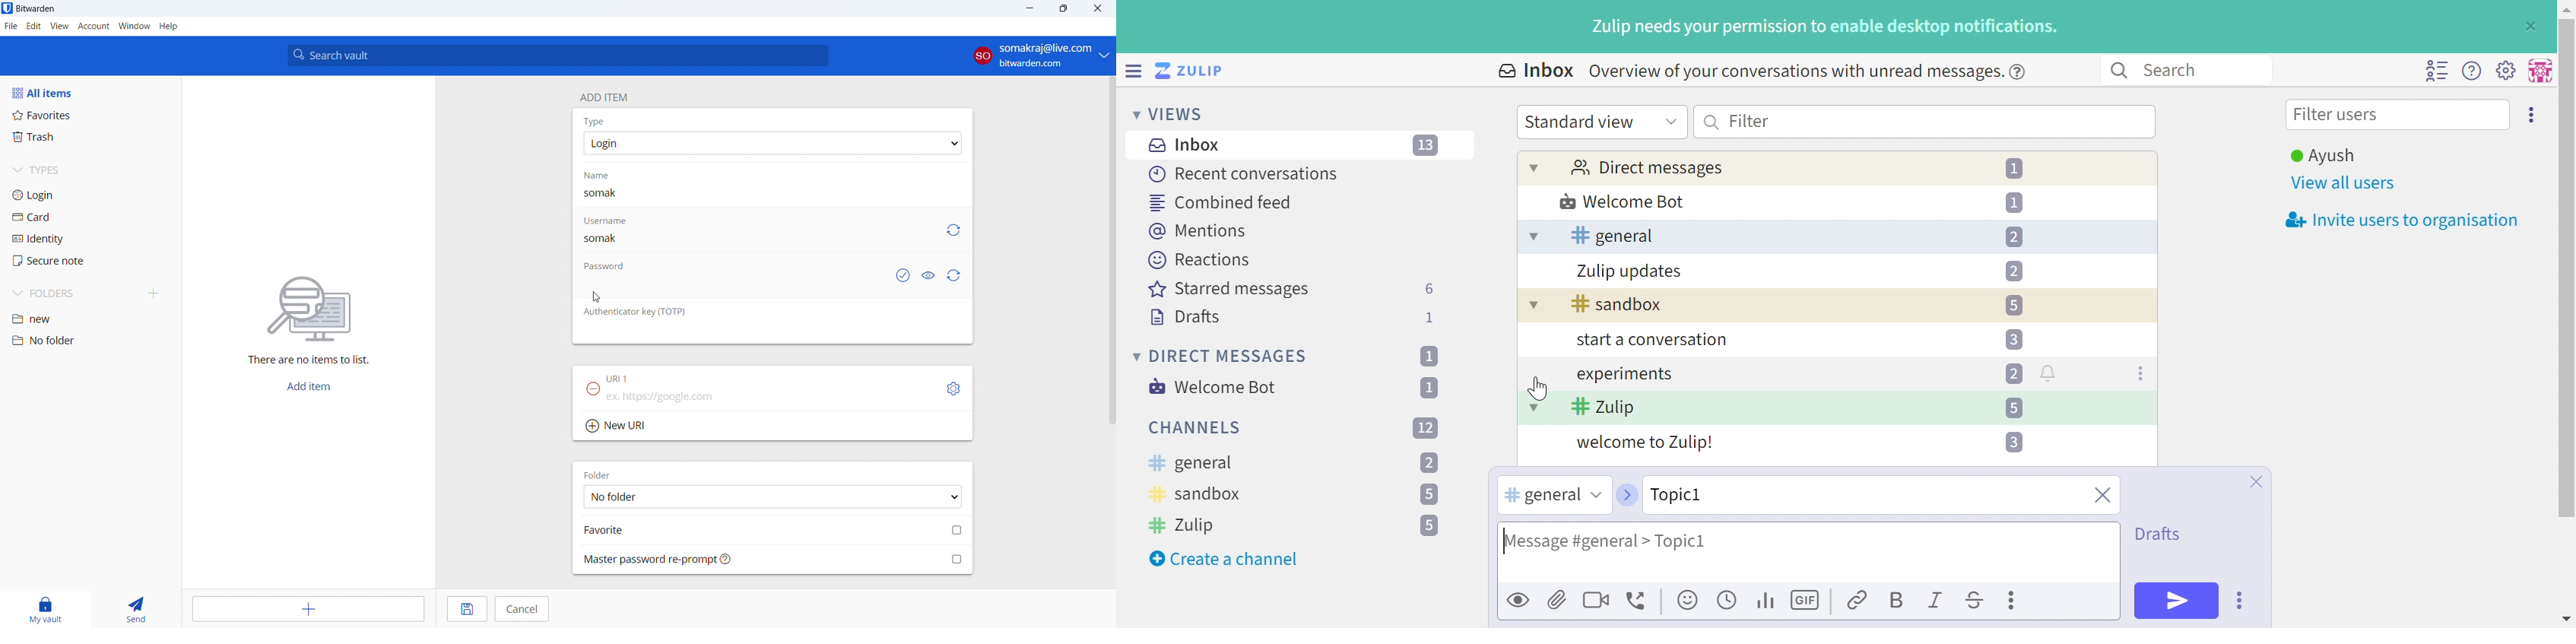 The image size is (2576, 644). What do you see at coordinates (1196, 428) in the screenshot?
I see `CHANNELS` at bounding box center [1196, 428].